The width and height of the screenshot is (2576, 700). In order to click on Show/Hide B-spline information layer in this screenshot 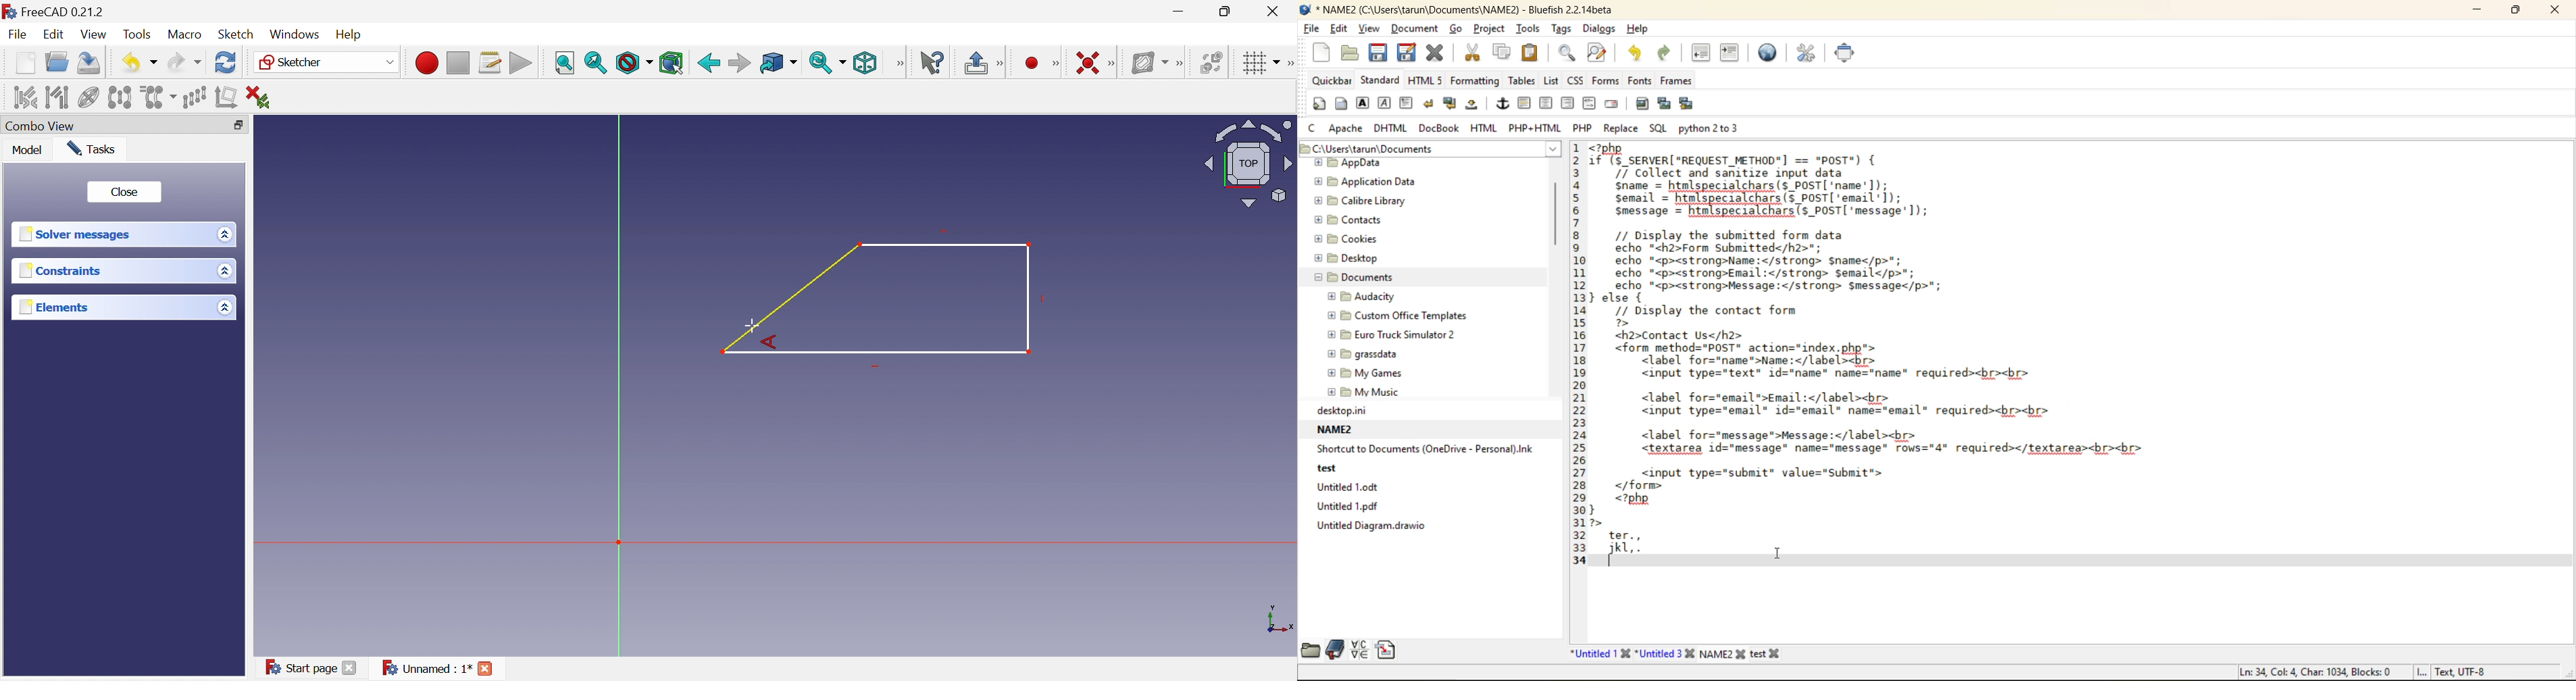, I will do `click(1146, 62)`.